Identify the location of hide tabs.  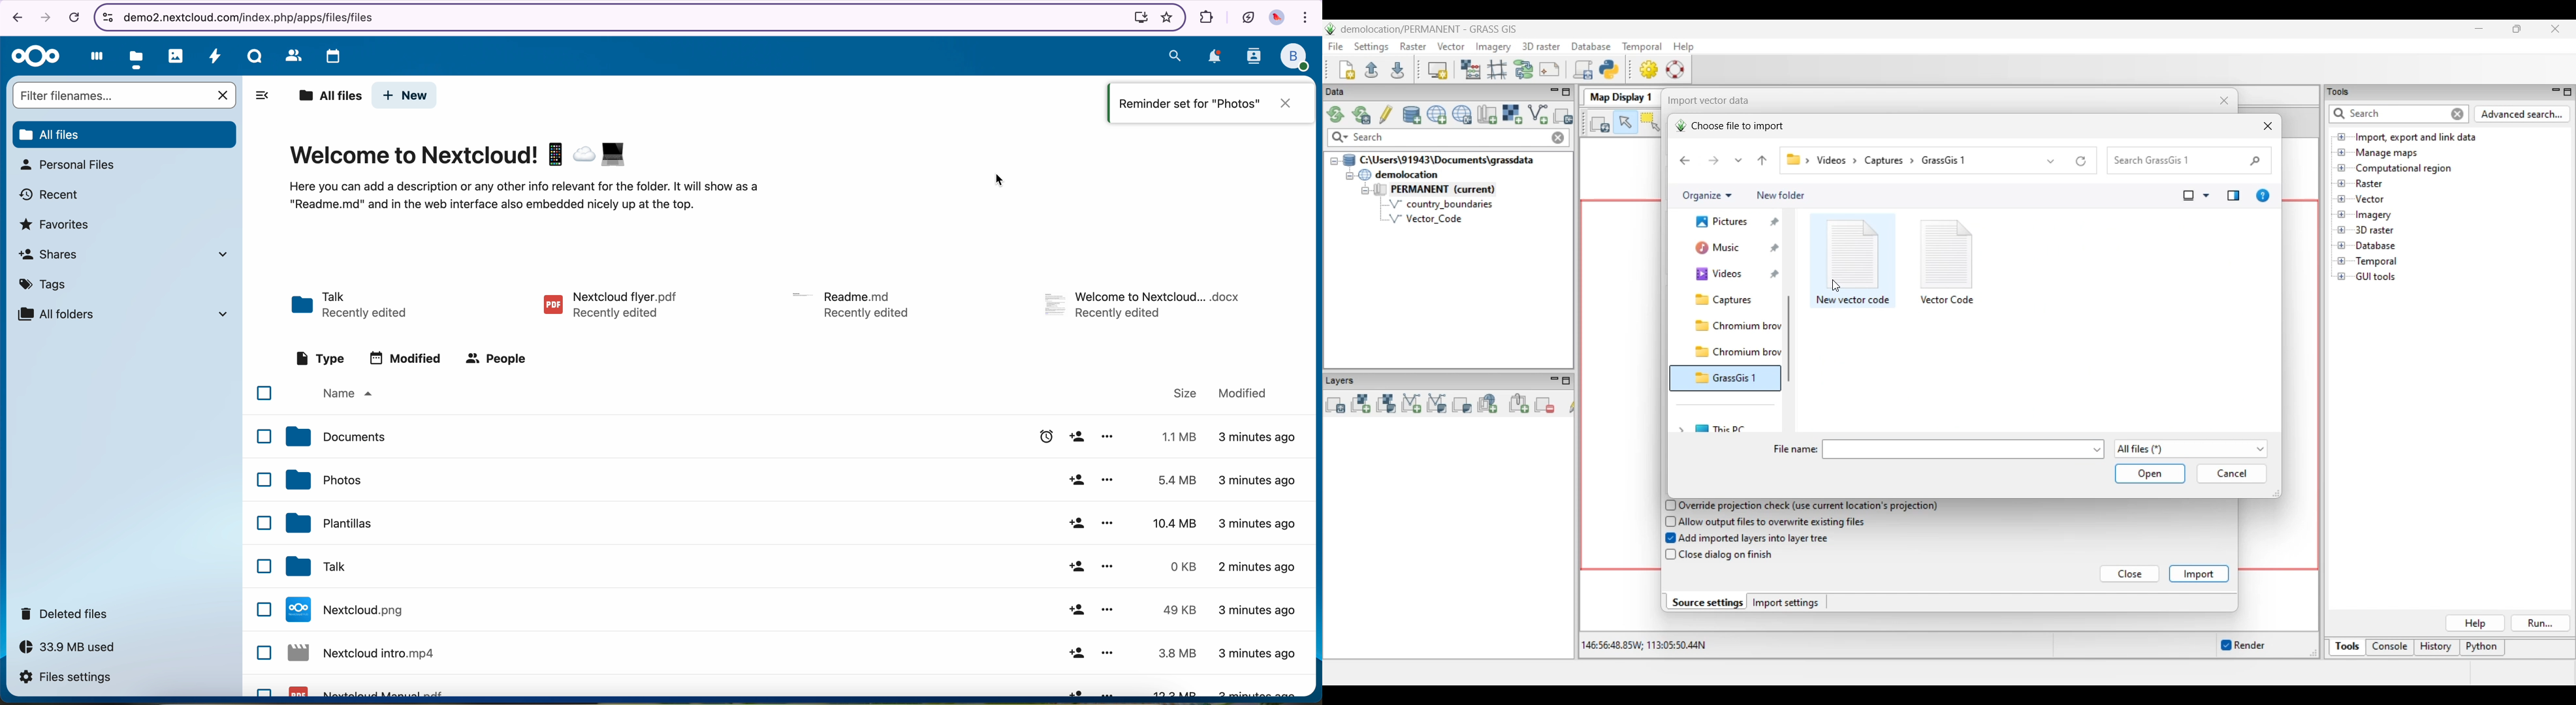
(263, 97).